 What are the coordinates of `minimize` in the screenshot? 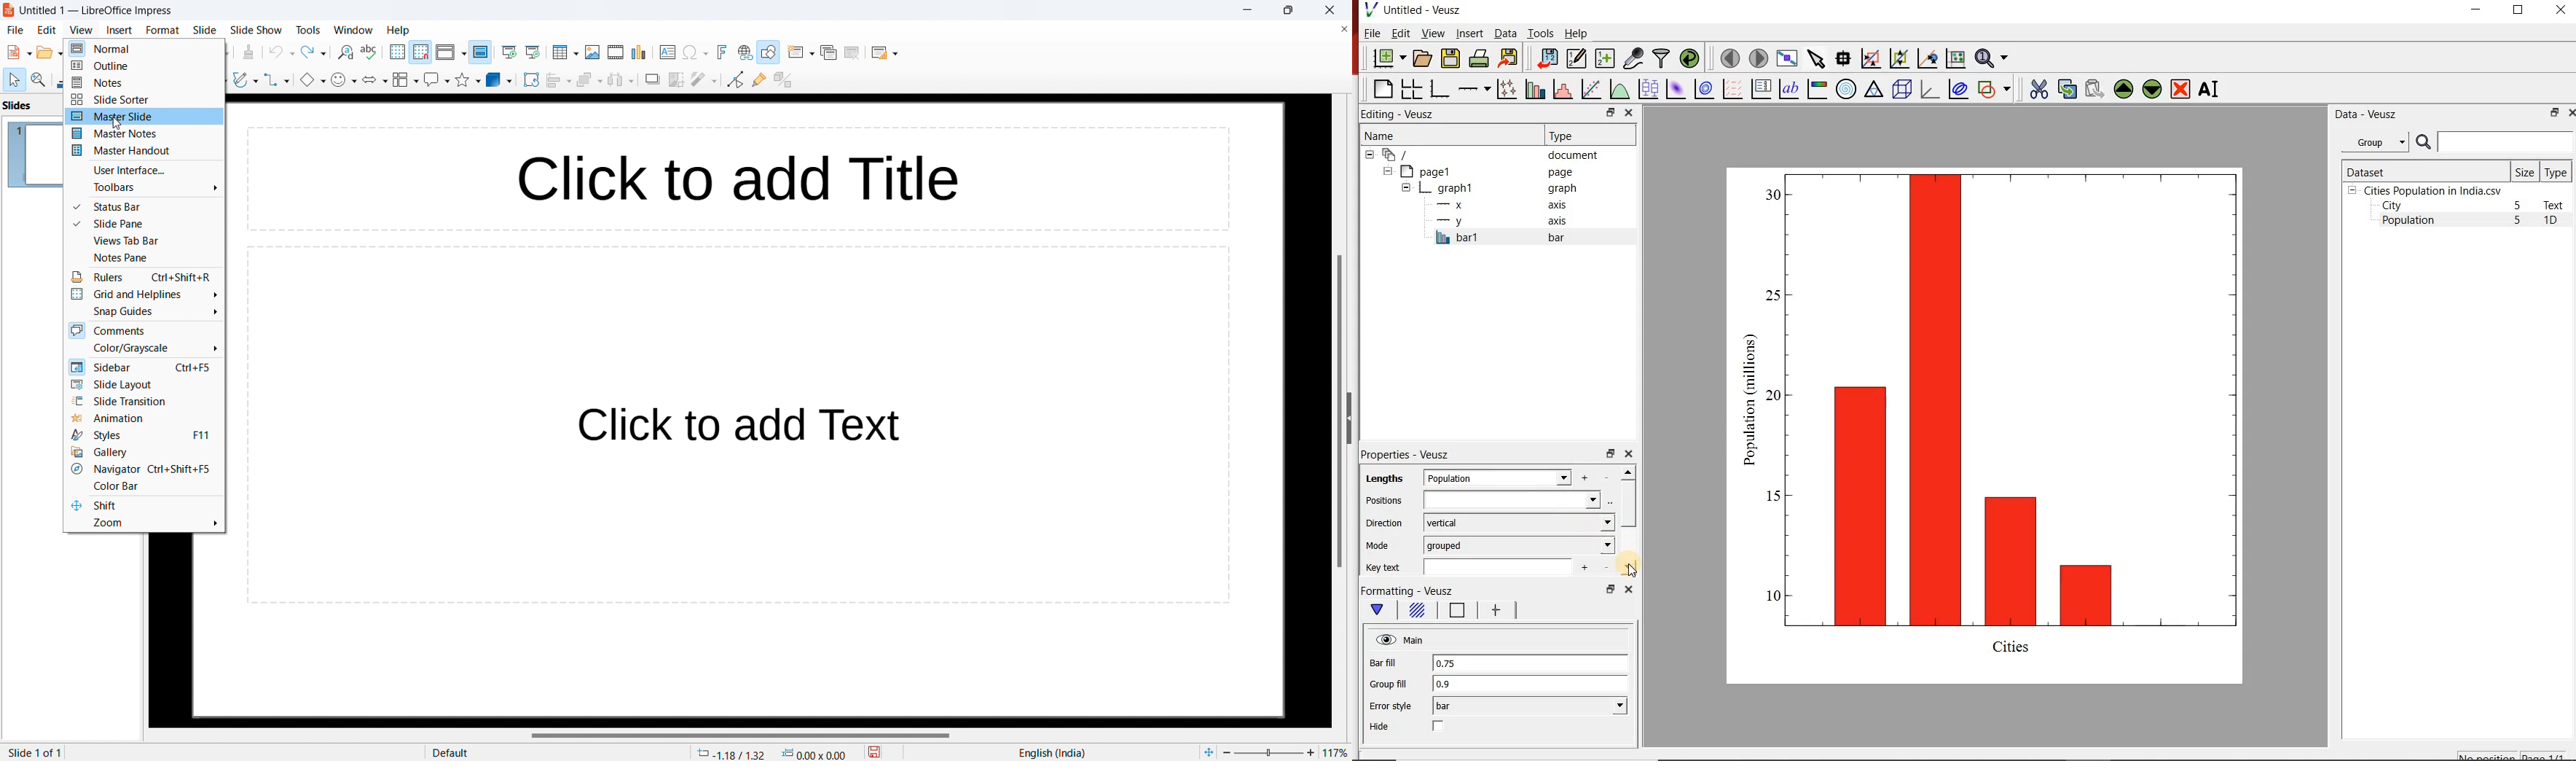 It's located at (1248, 10).